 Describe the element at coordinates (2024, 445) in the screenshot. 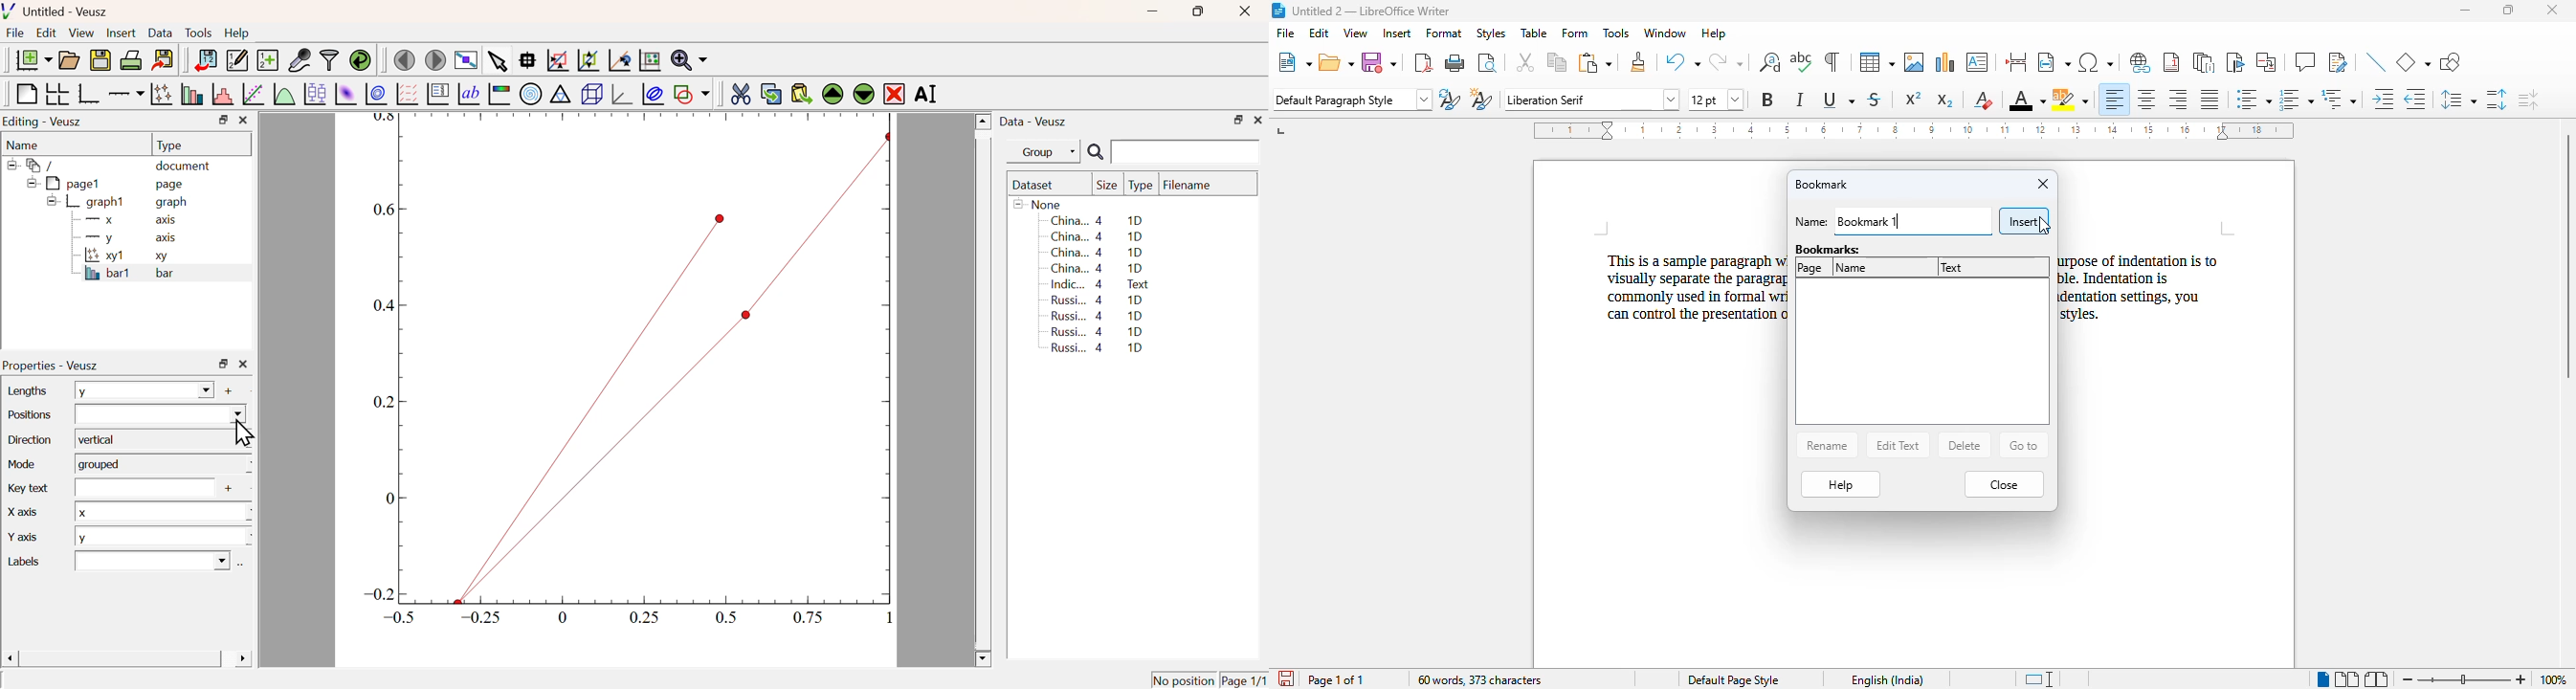

I see `go to` at that location.